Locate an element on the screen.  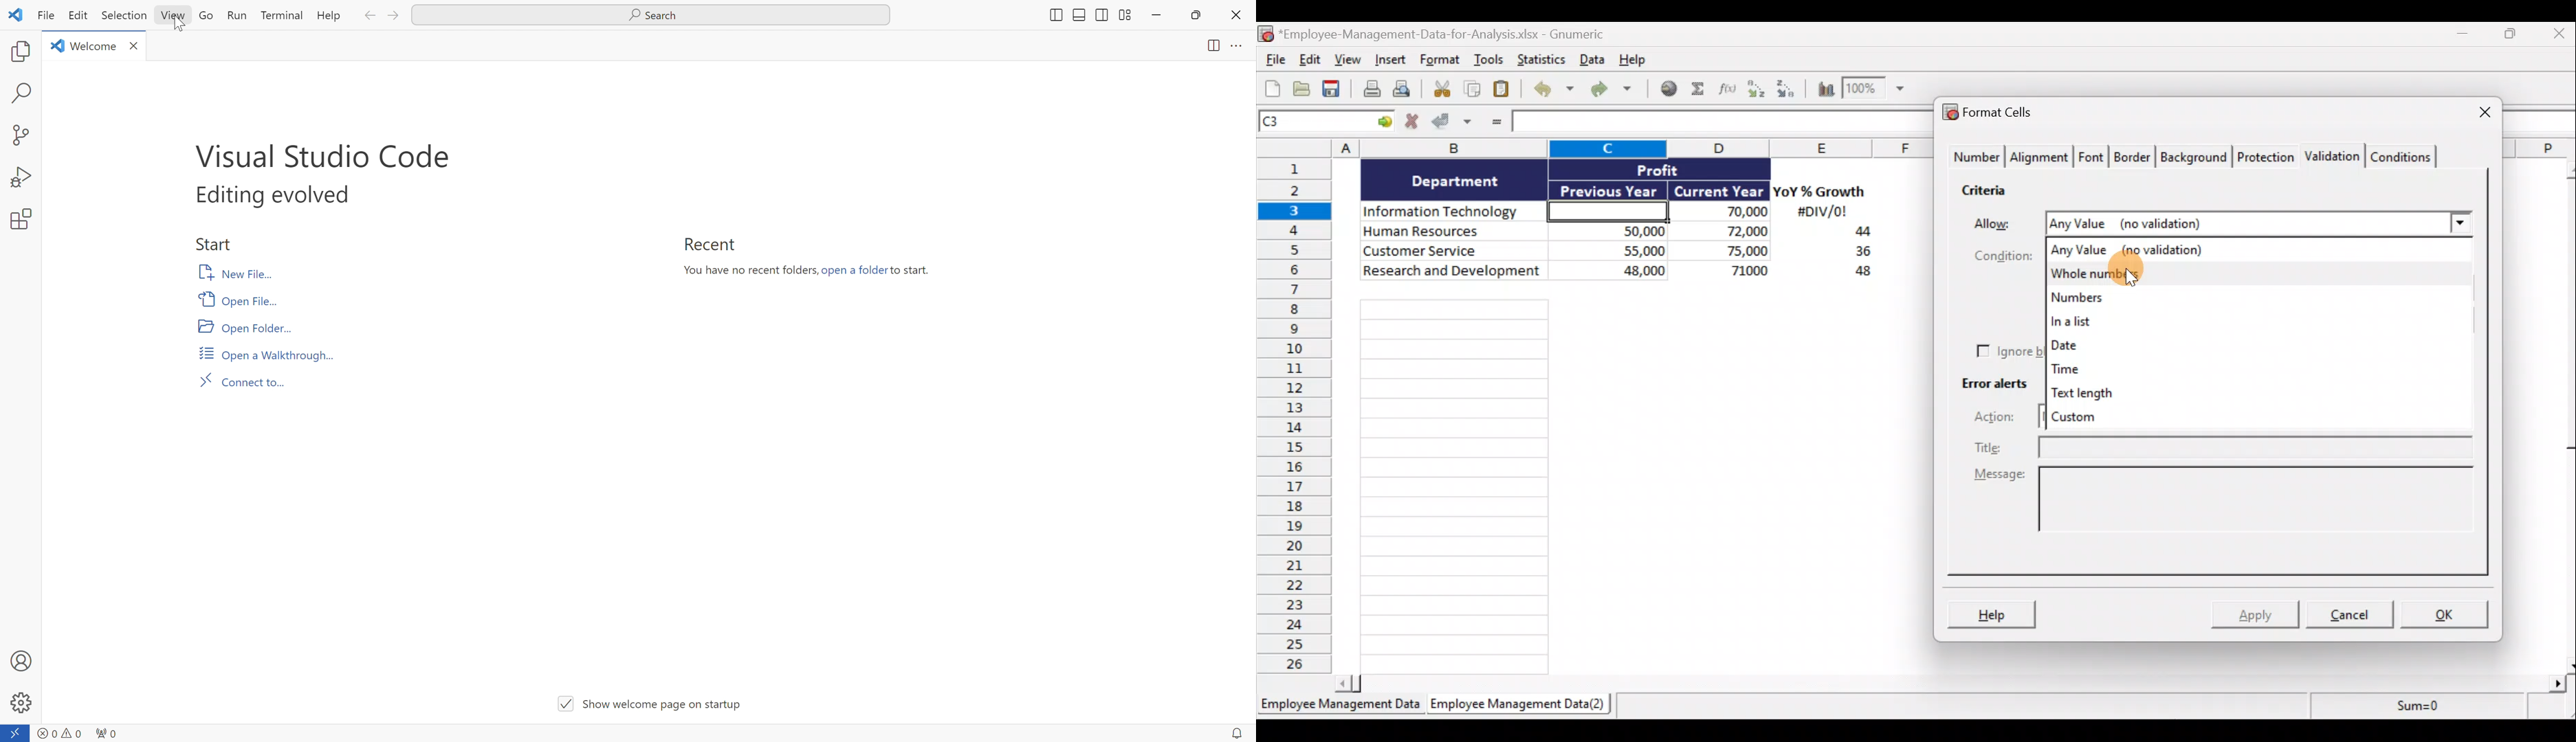
Research and development is located at coordinates (1453, 272).